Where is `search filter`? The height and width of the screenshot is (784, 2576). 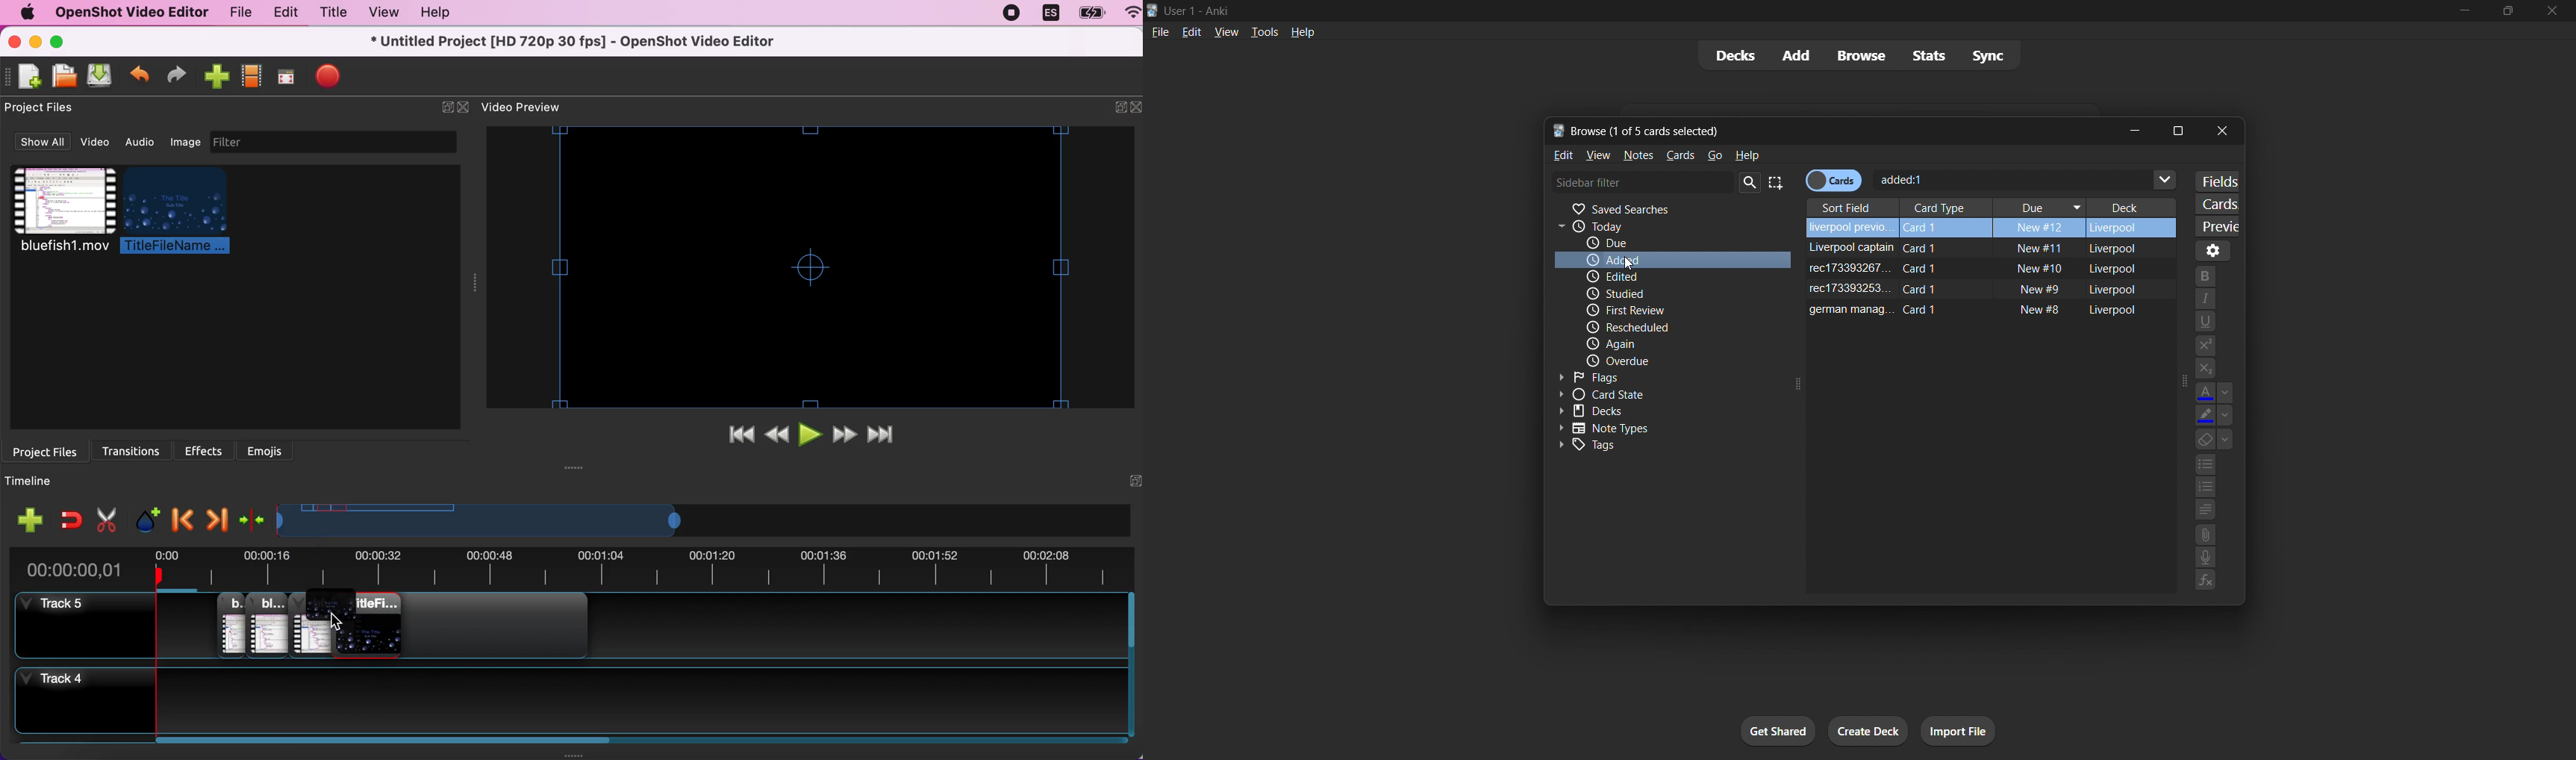
search filter is located at coordinates (1658, 182).